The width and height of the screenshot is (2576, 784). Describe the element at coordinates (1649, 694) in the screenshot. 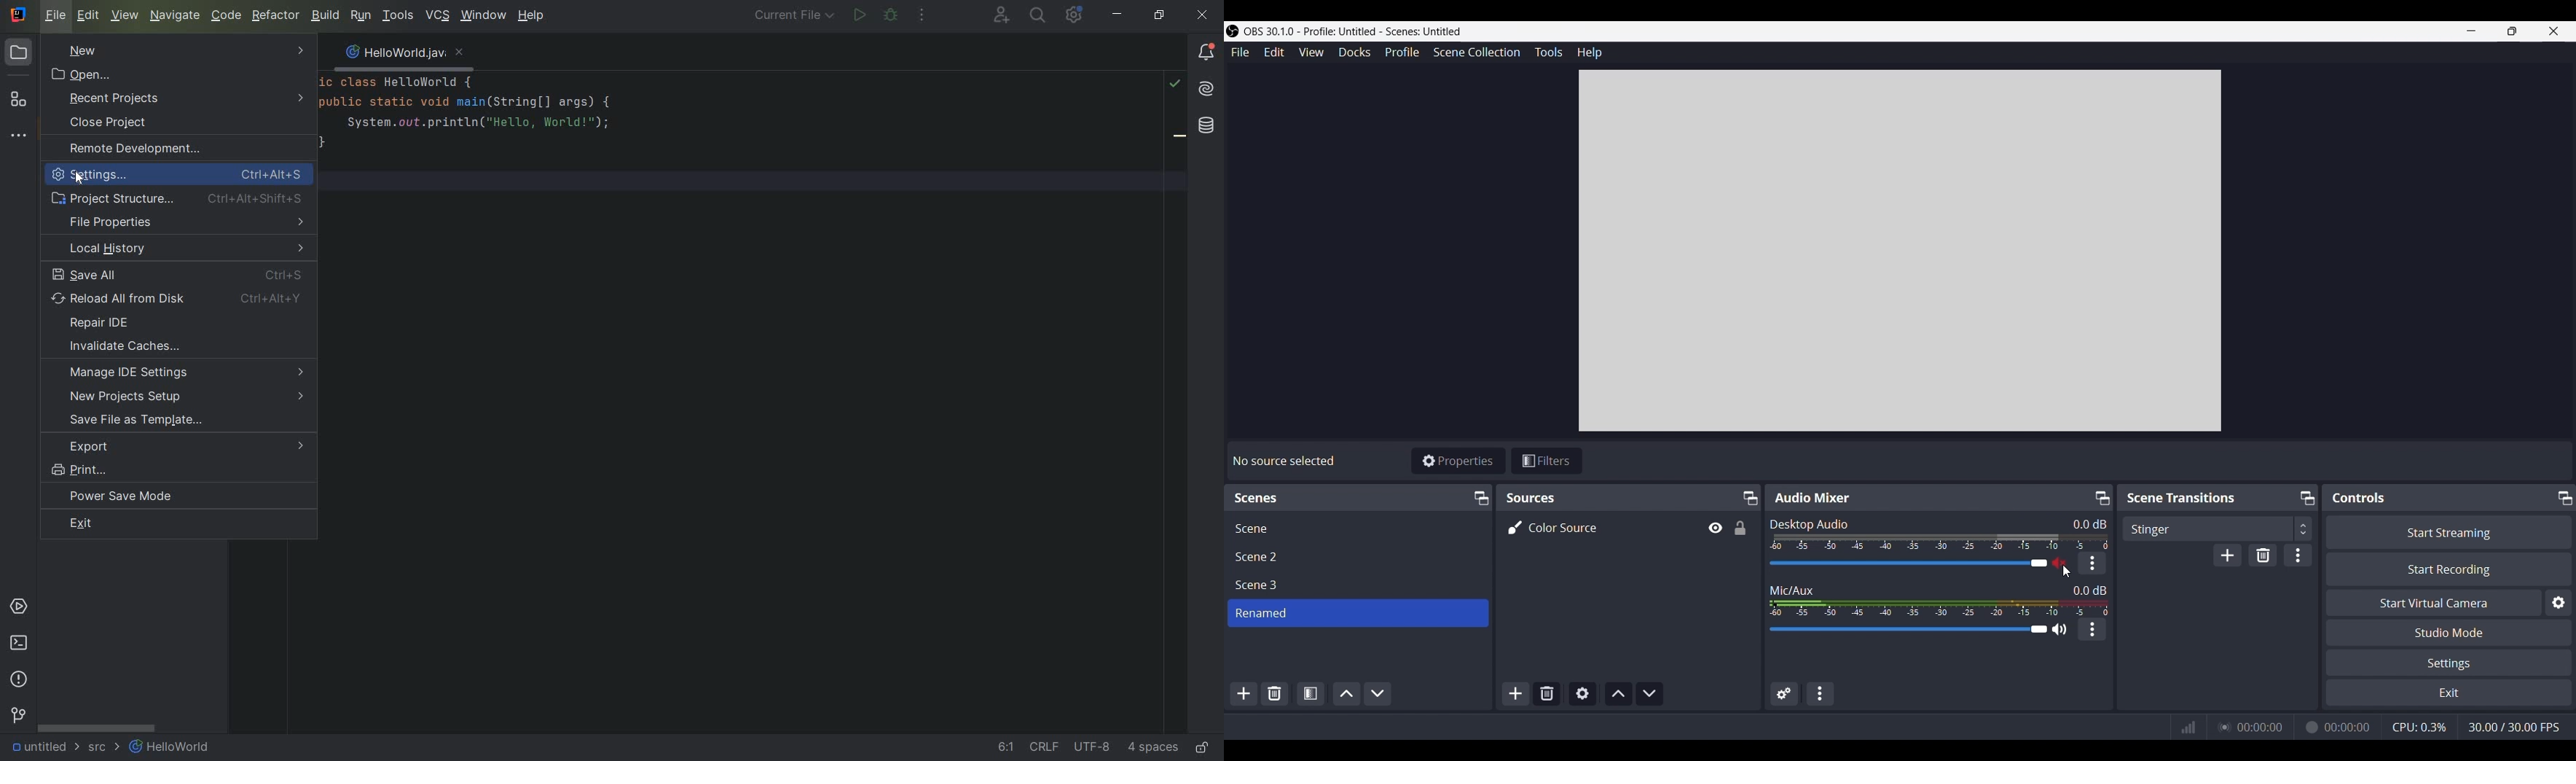

I see `Move source one step down` at that location.